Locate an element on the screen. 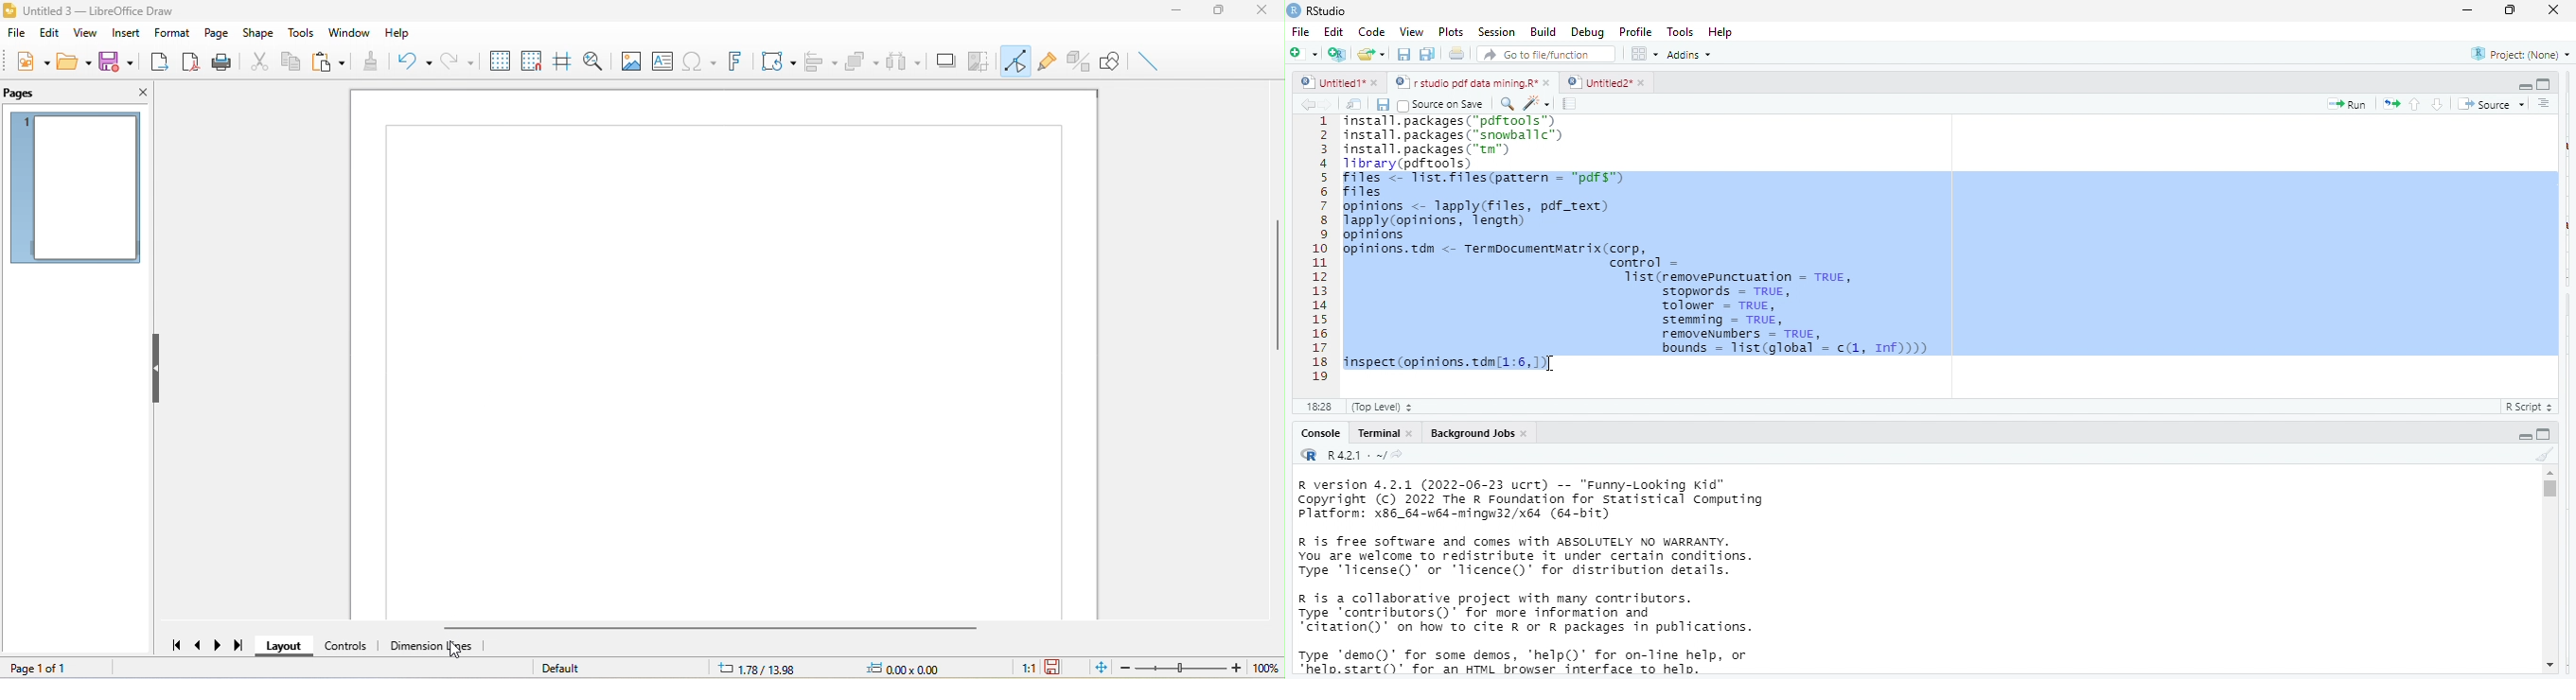 The image size is (2576, 700). horizontal scroll bar is located at coordinates (715, 628).